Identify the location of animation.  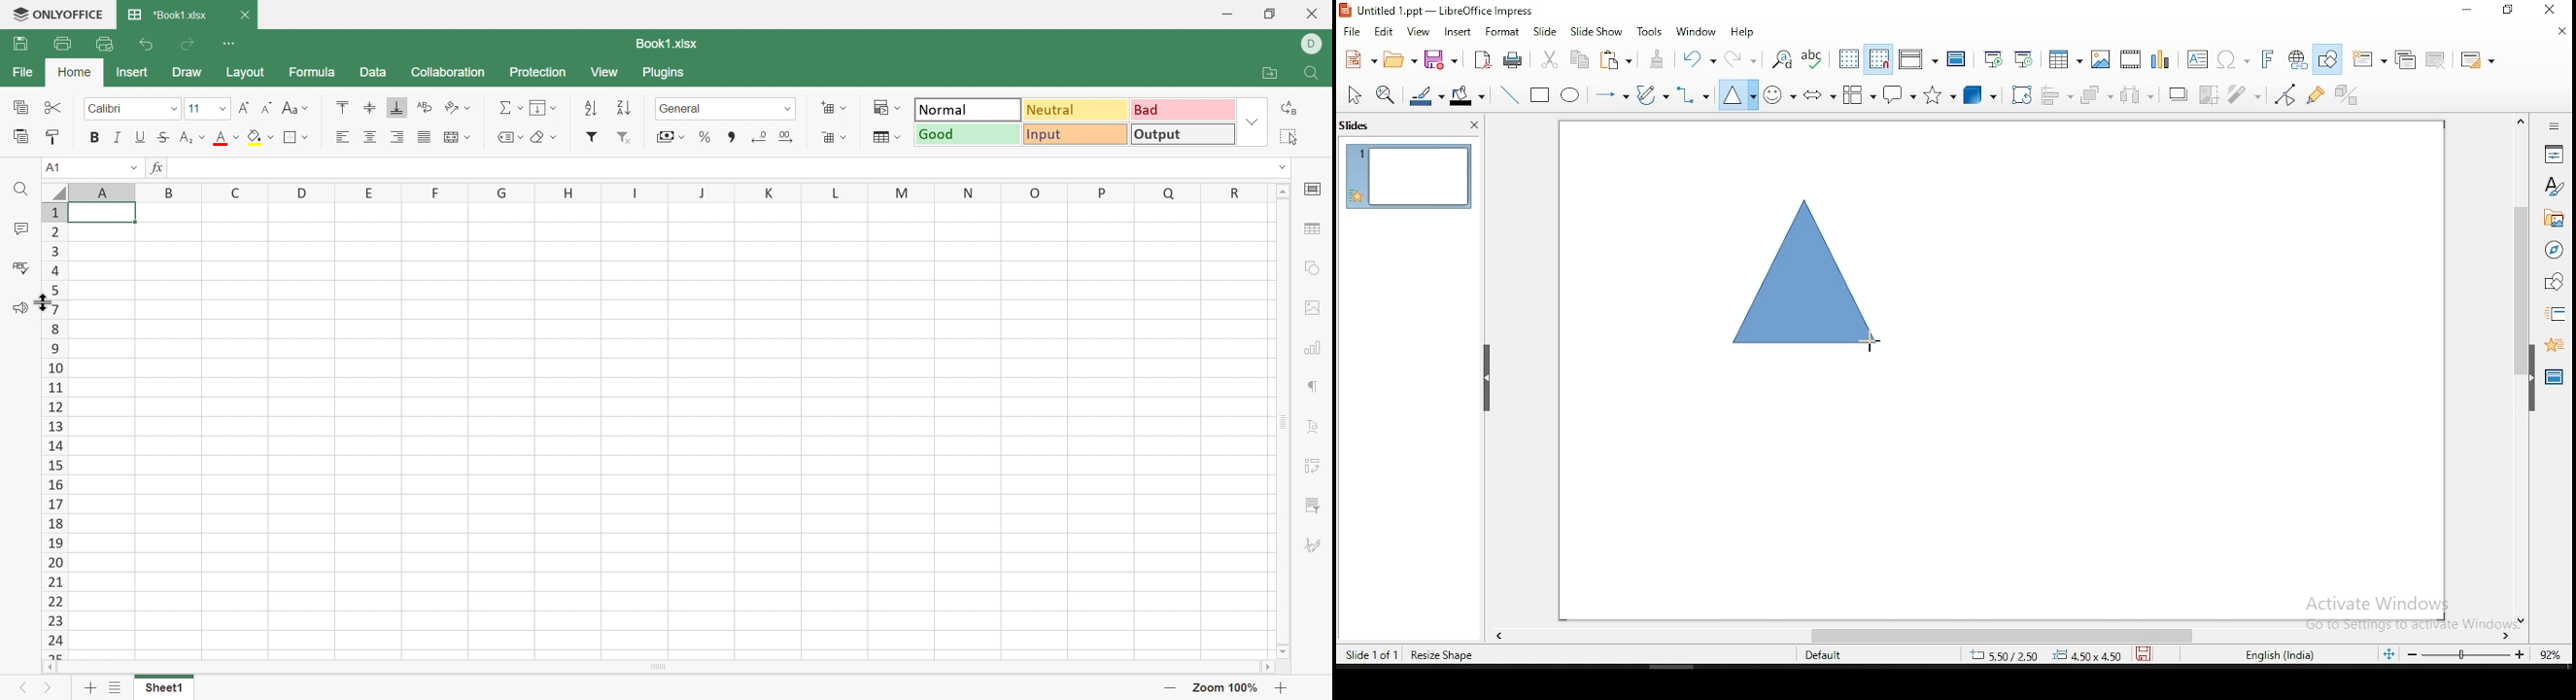
(2553, 345).